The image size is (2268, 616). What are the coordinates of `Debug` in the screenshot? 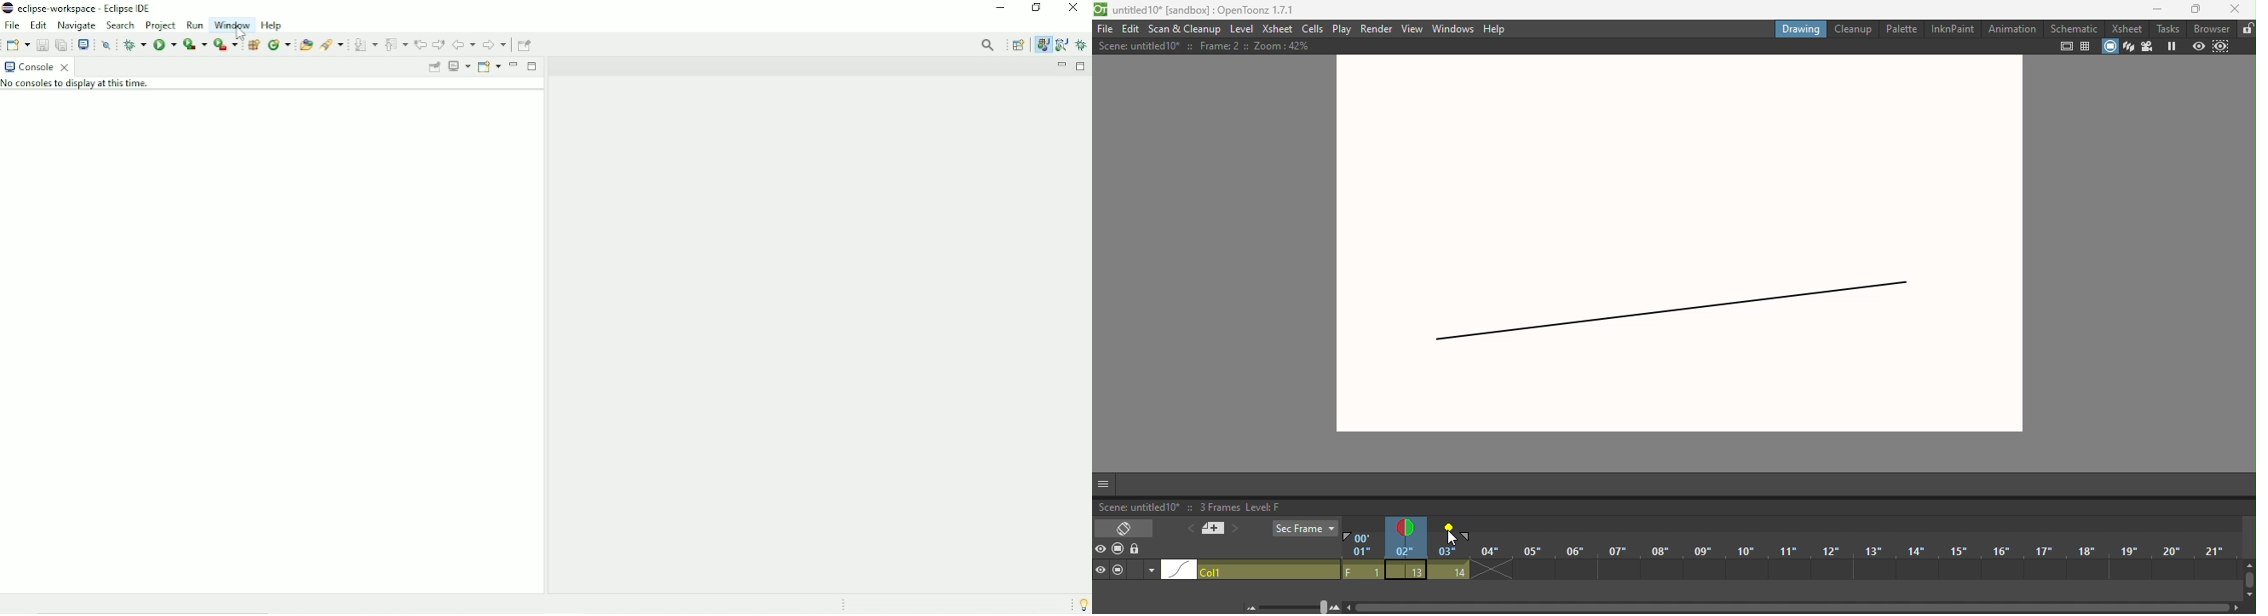 It's located at (134, 44).